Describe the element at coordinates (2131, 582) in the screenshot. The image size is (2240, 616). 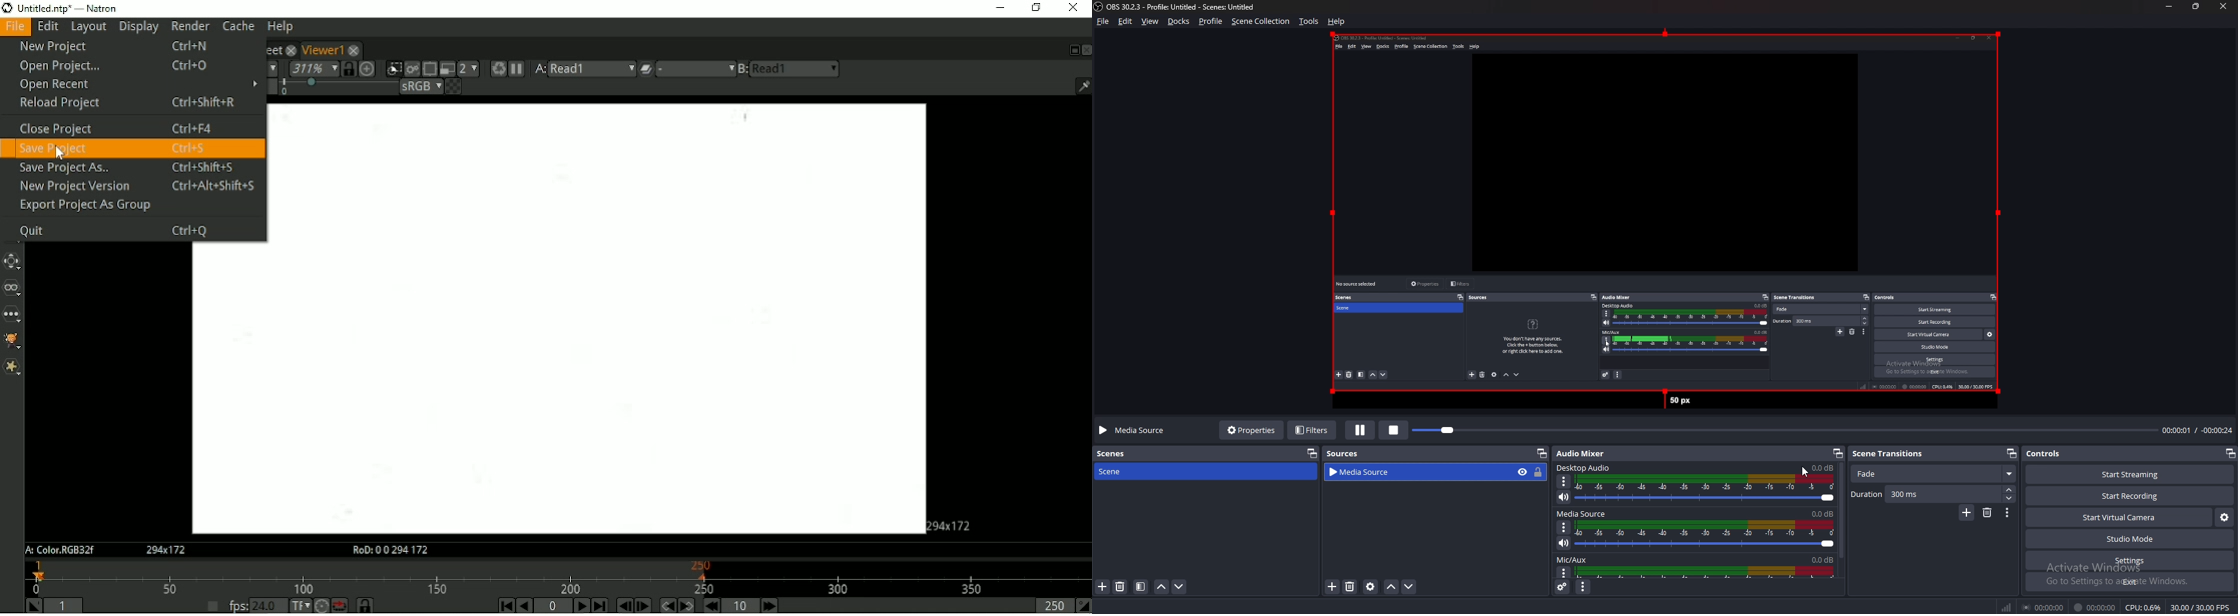
I see ` Exit` at that location.